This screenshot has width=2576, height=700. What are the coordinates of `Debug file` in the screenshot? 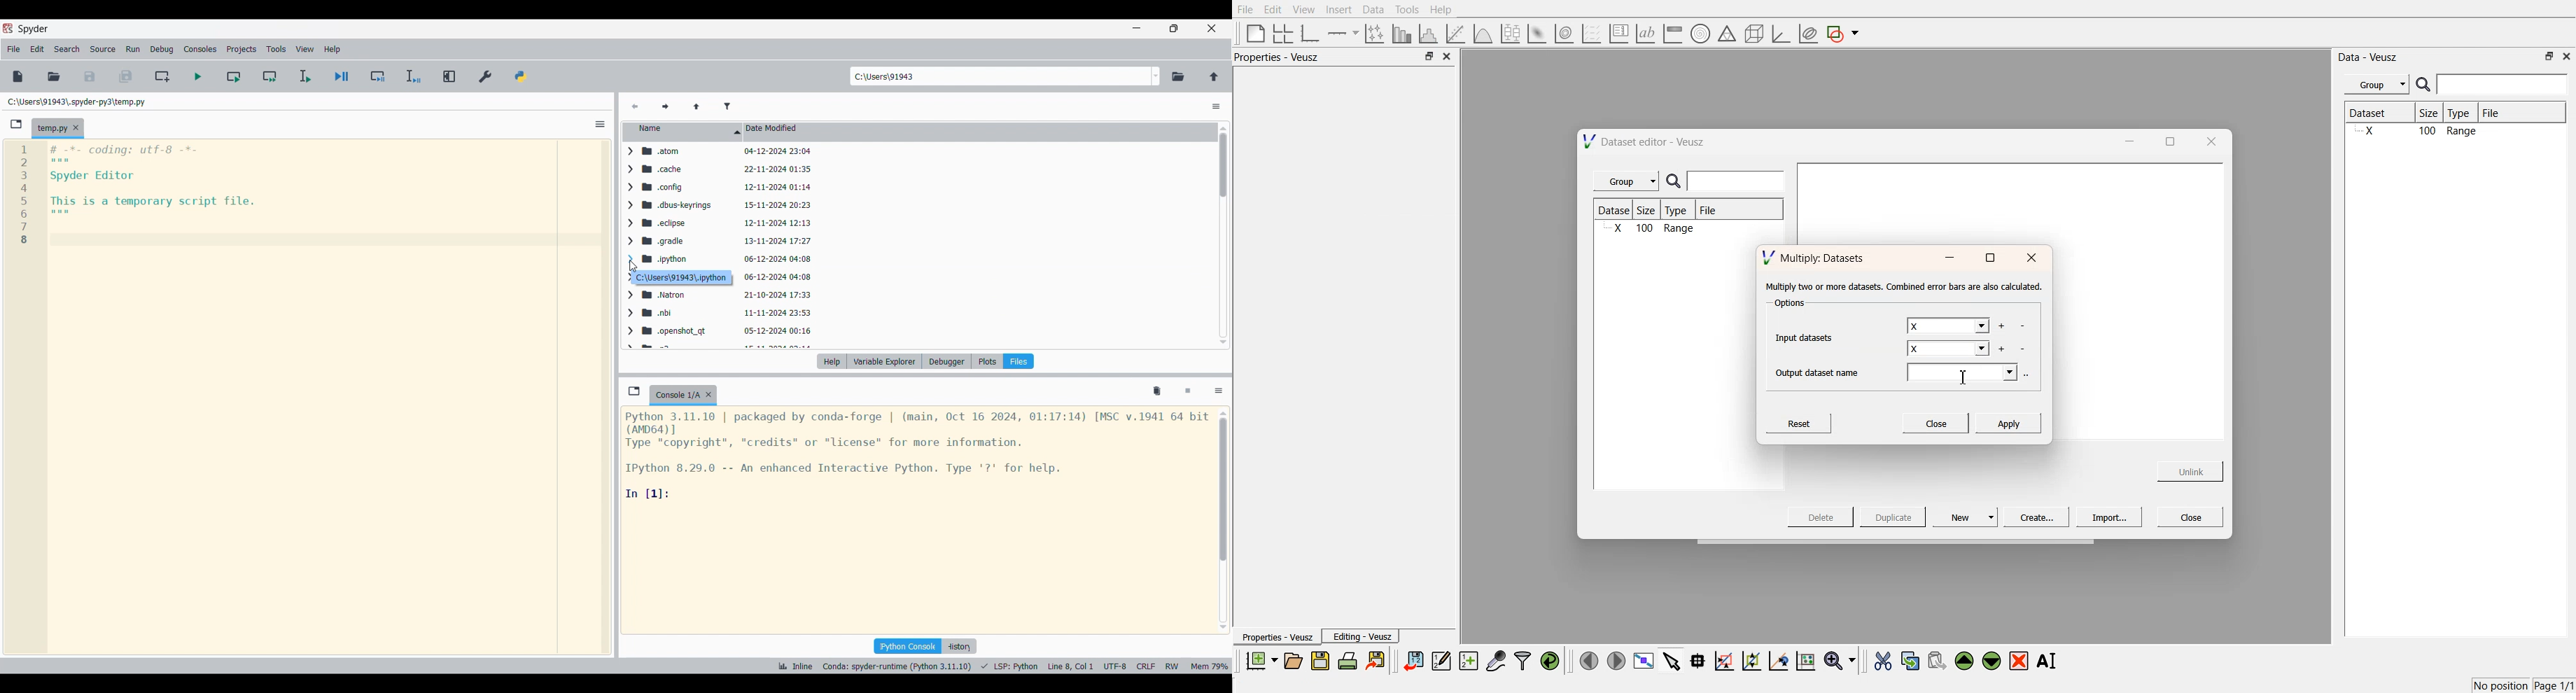 It's located at (342, 76).